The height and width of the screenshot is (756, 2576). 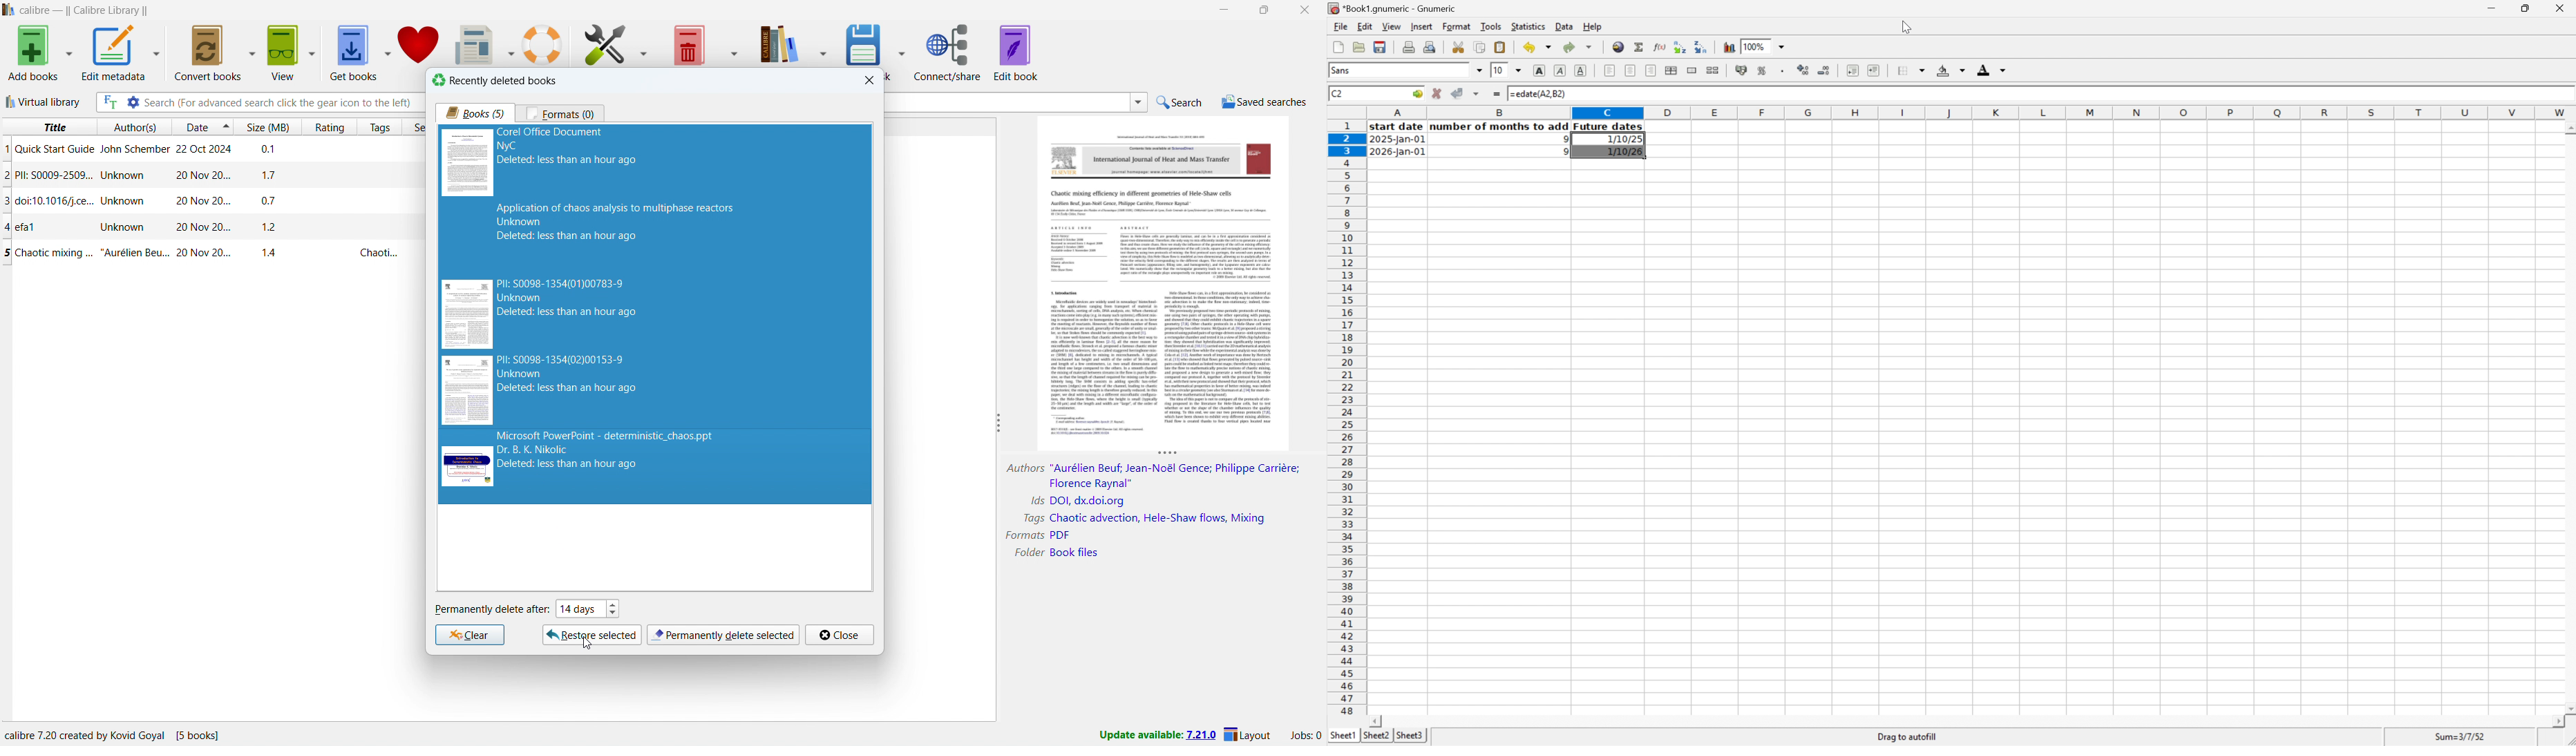 What do you see at coordinates (1702, 46) in the screenshot?
I see `Sort the selected region in descending order based on the first column selected` at bounding box center [1702, 46].